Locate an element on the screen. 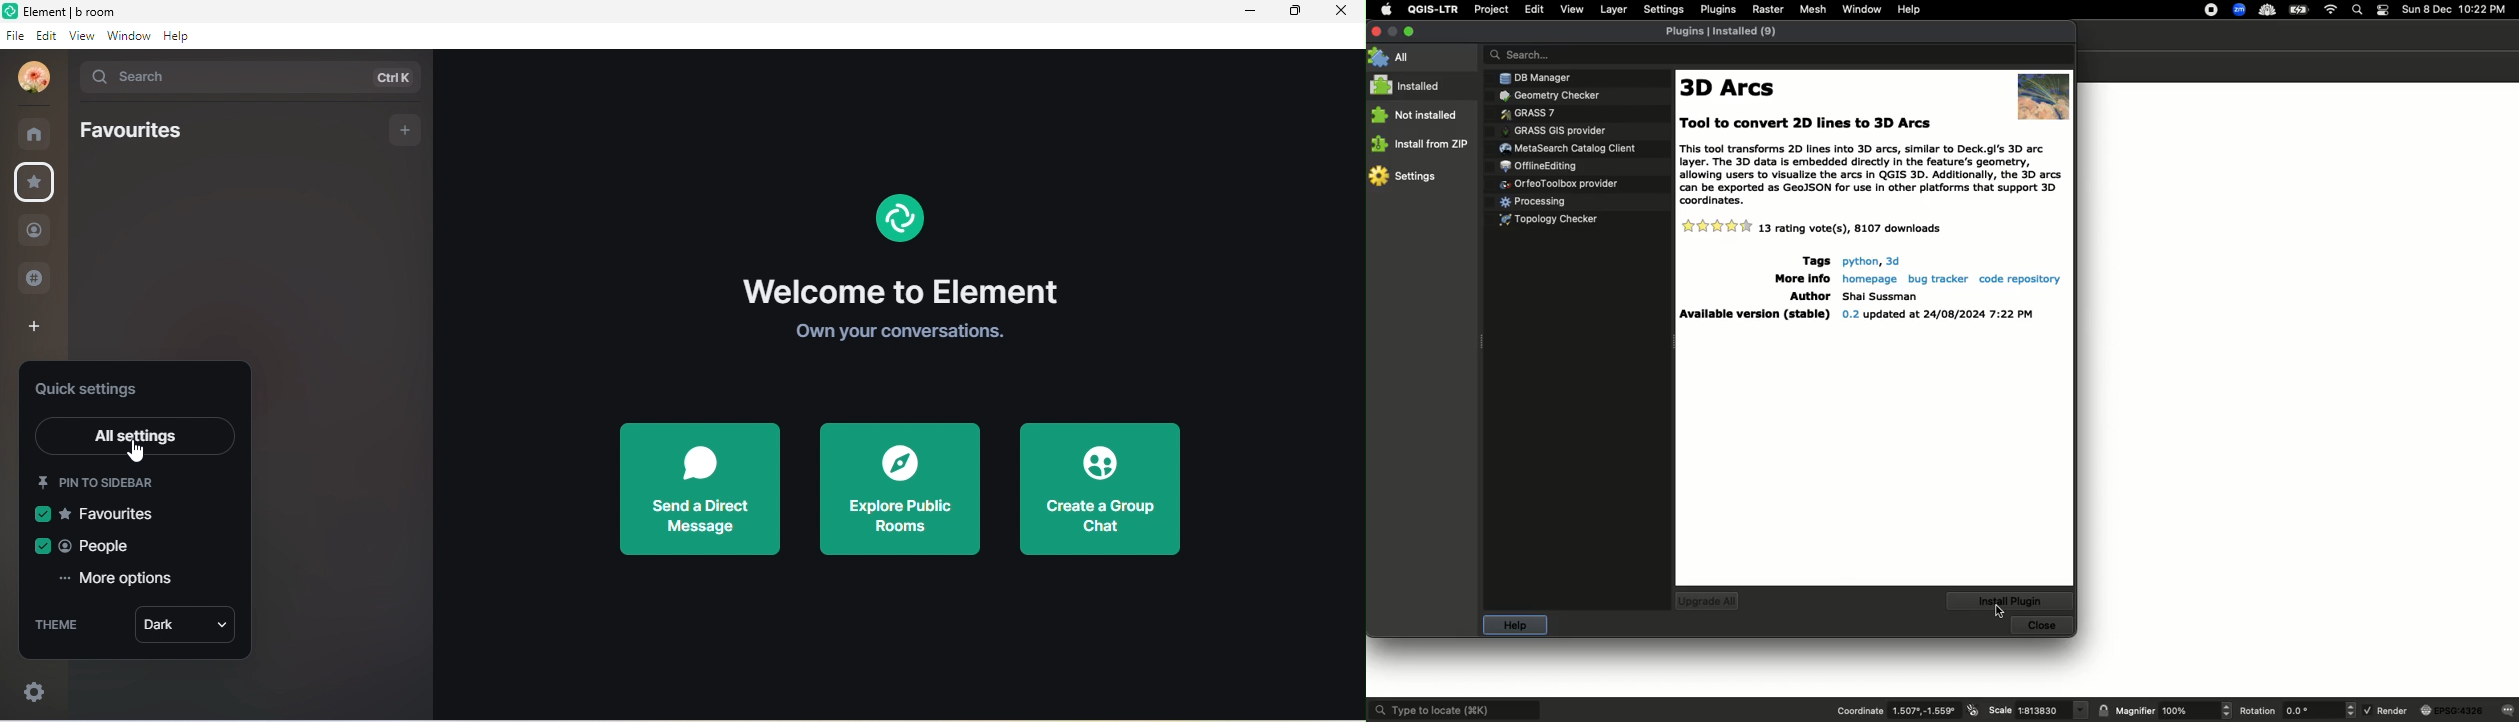  people is located at coordinates (87, 545).